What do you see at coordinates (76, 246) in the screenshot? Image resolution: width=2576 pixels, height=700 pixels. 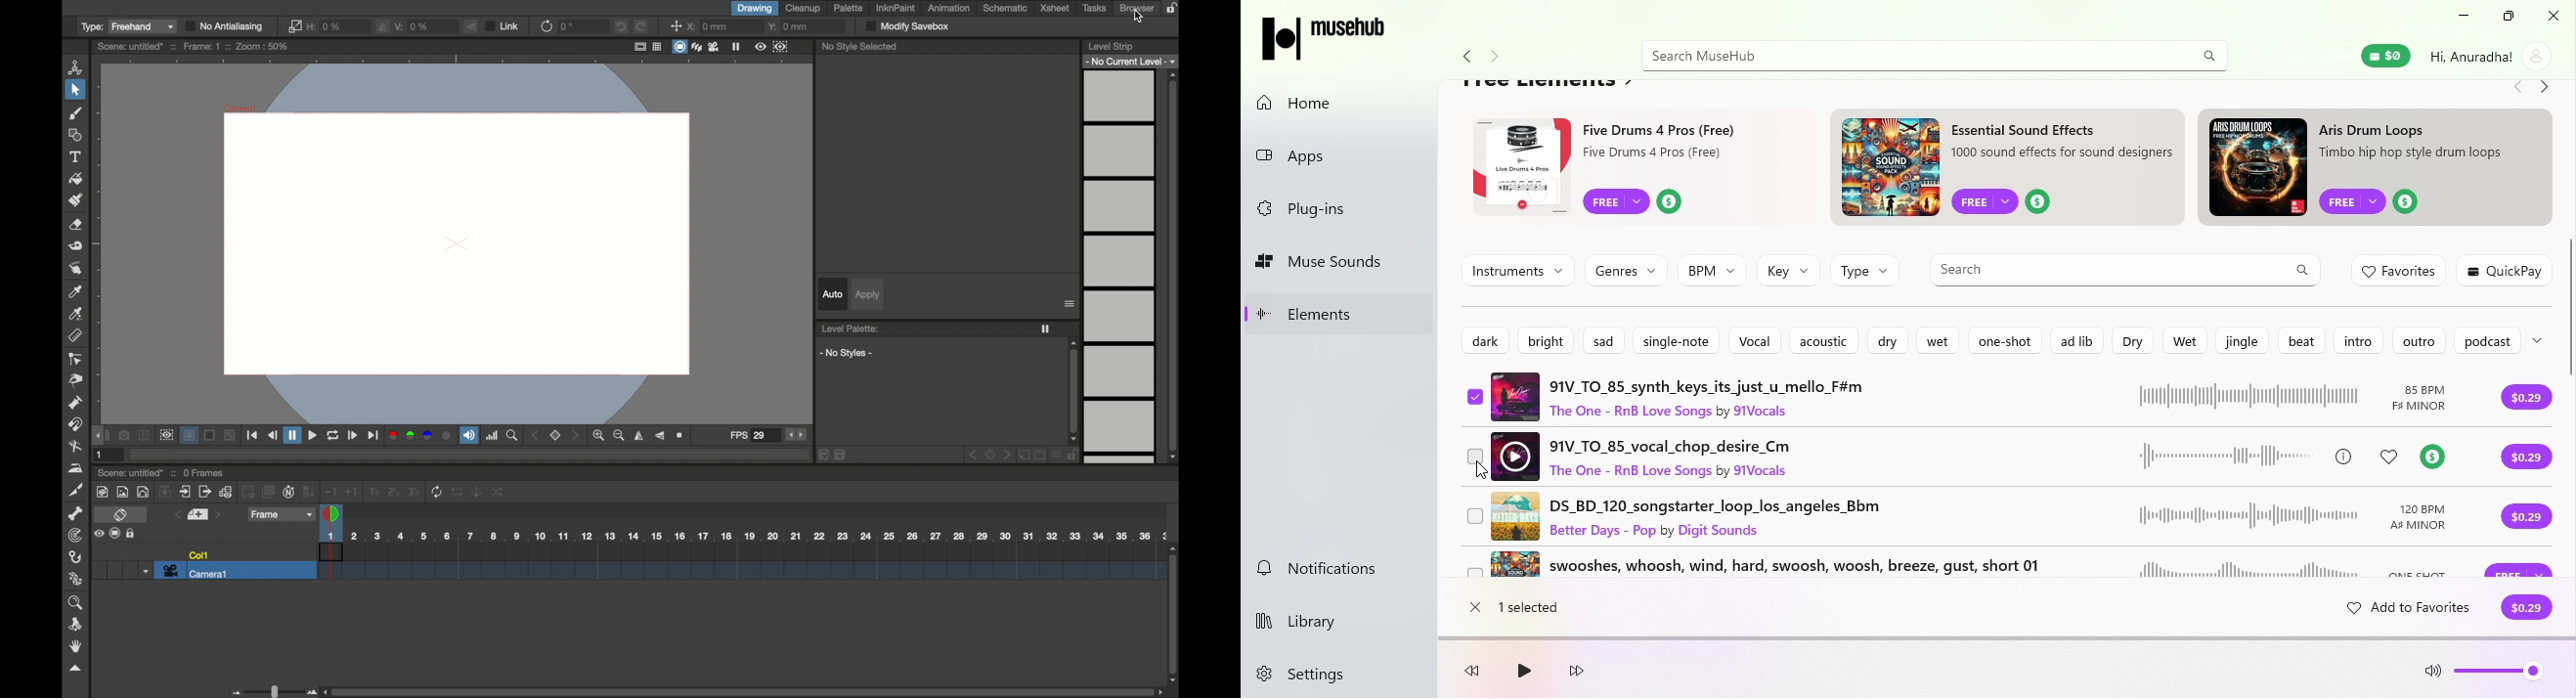 I see `tape tool` at bounding box center [76, 246].